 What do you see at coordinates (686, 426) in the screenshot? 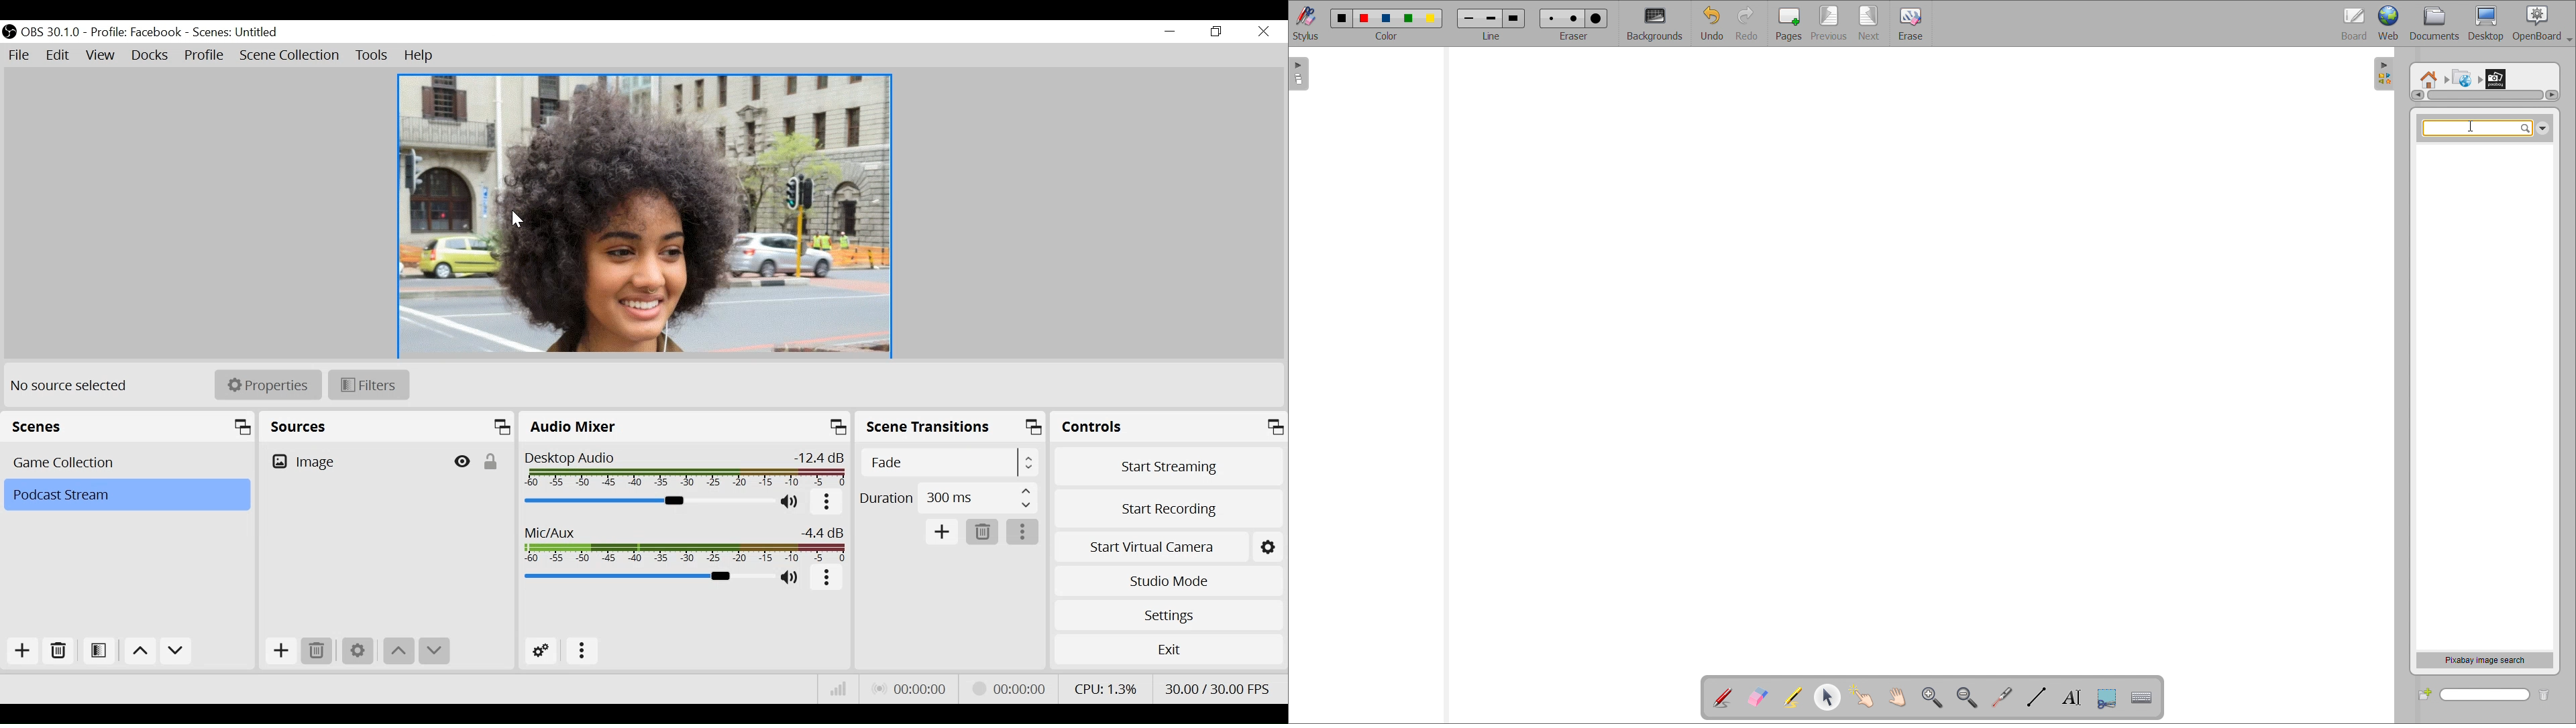
I see `Audio Mixer` at bounding box center [686, 426].